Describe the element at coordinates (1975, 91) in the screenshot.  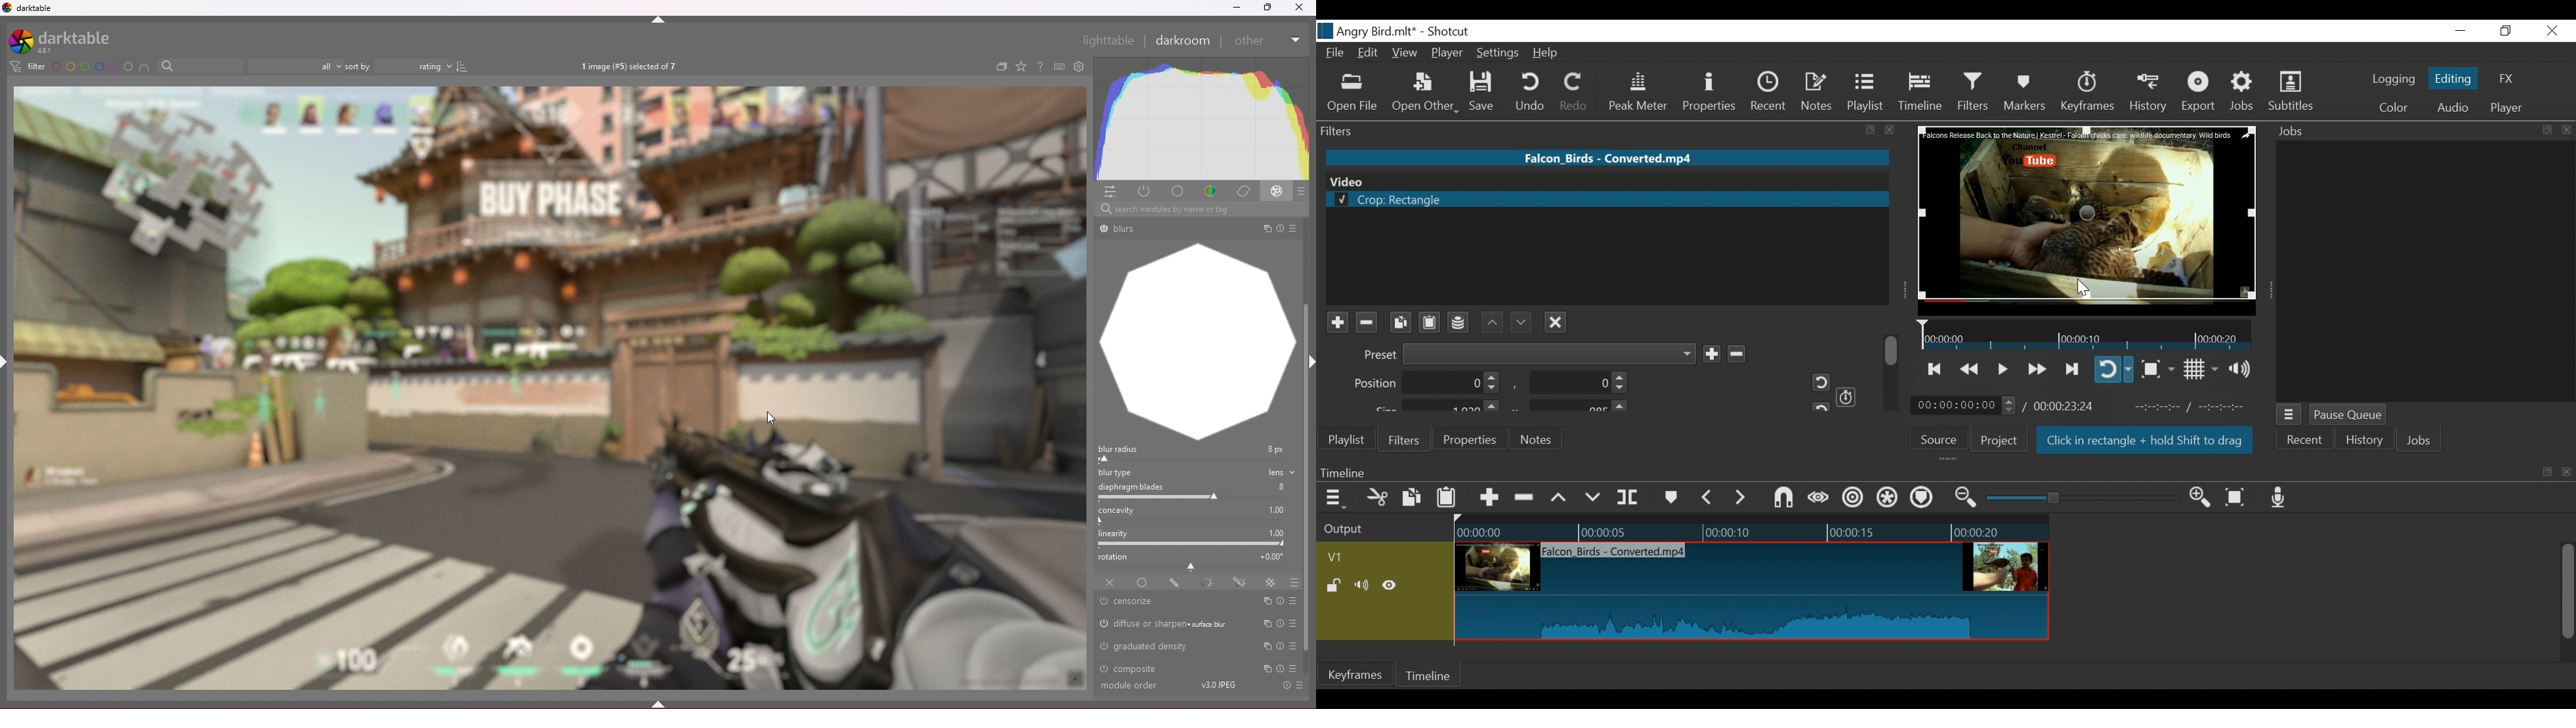
I see `Filters` at that location.